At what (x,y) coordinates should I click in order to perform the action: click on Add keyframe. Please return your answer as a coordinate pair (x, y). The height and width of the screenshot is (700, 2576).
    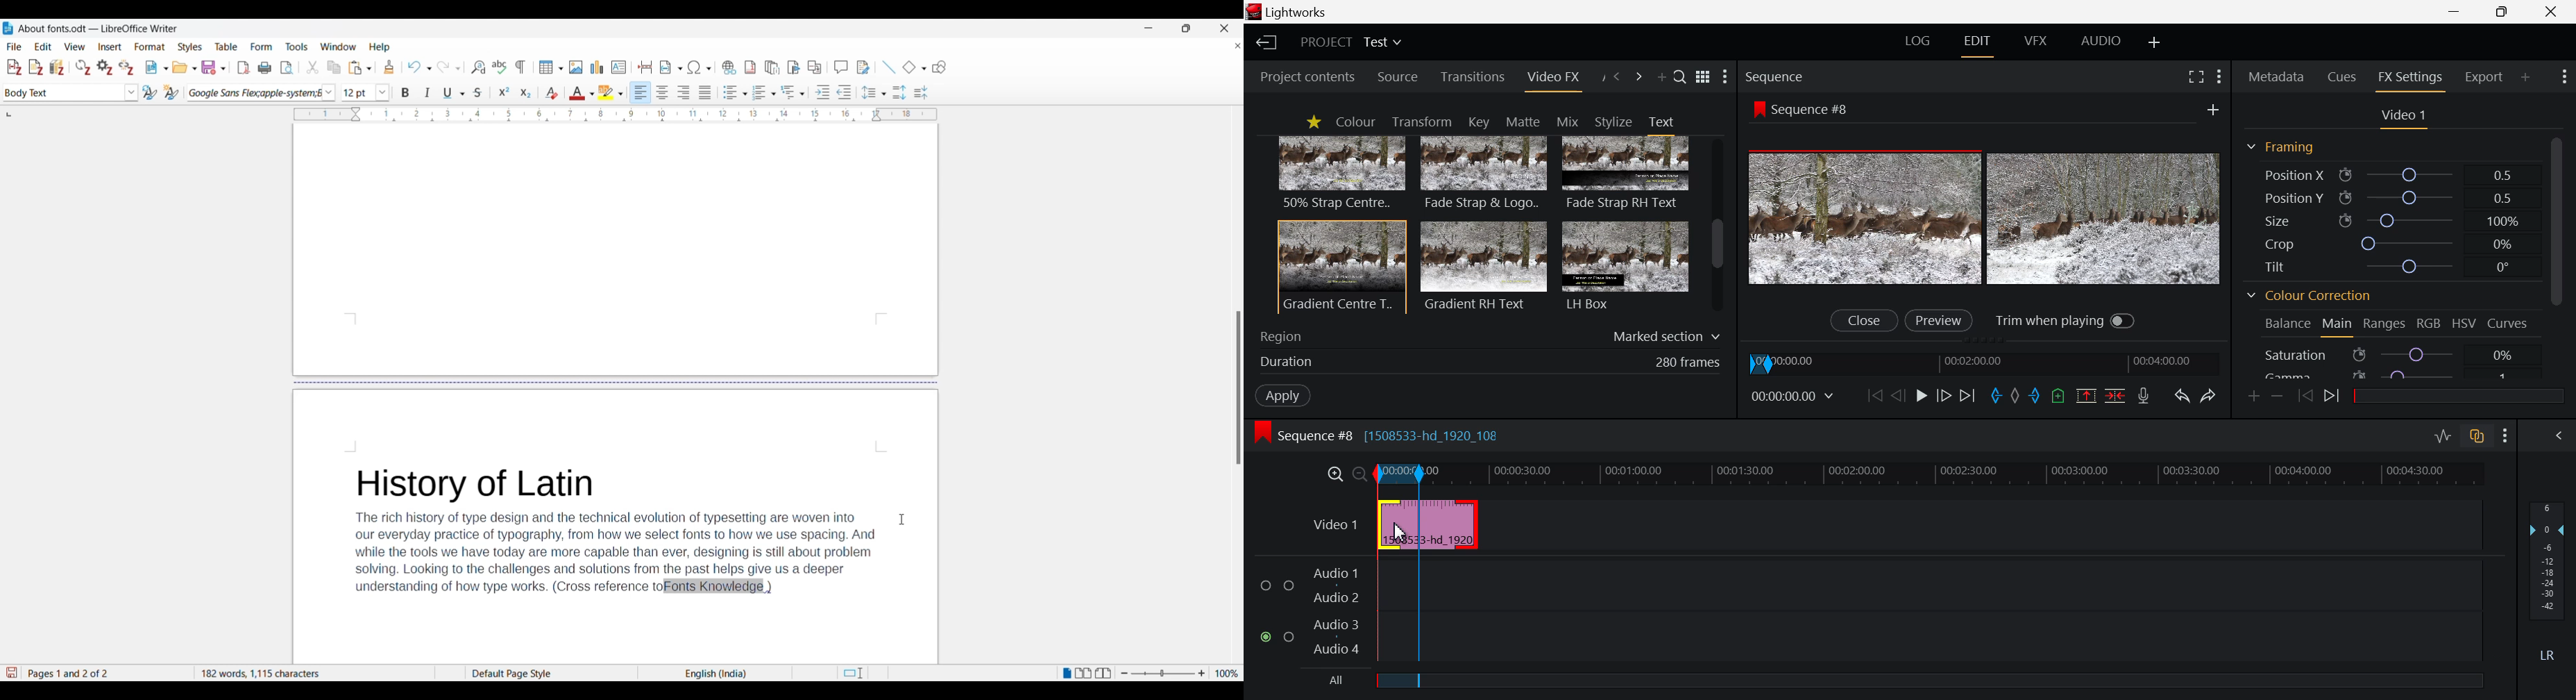
    Looking at the image, I should click on (2251, 395).